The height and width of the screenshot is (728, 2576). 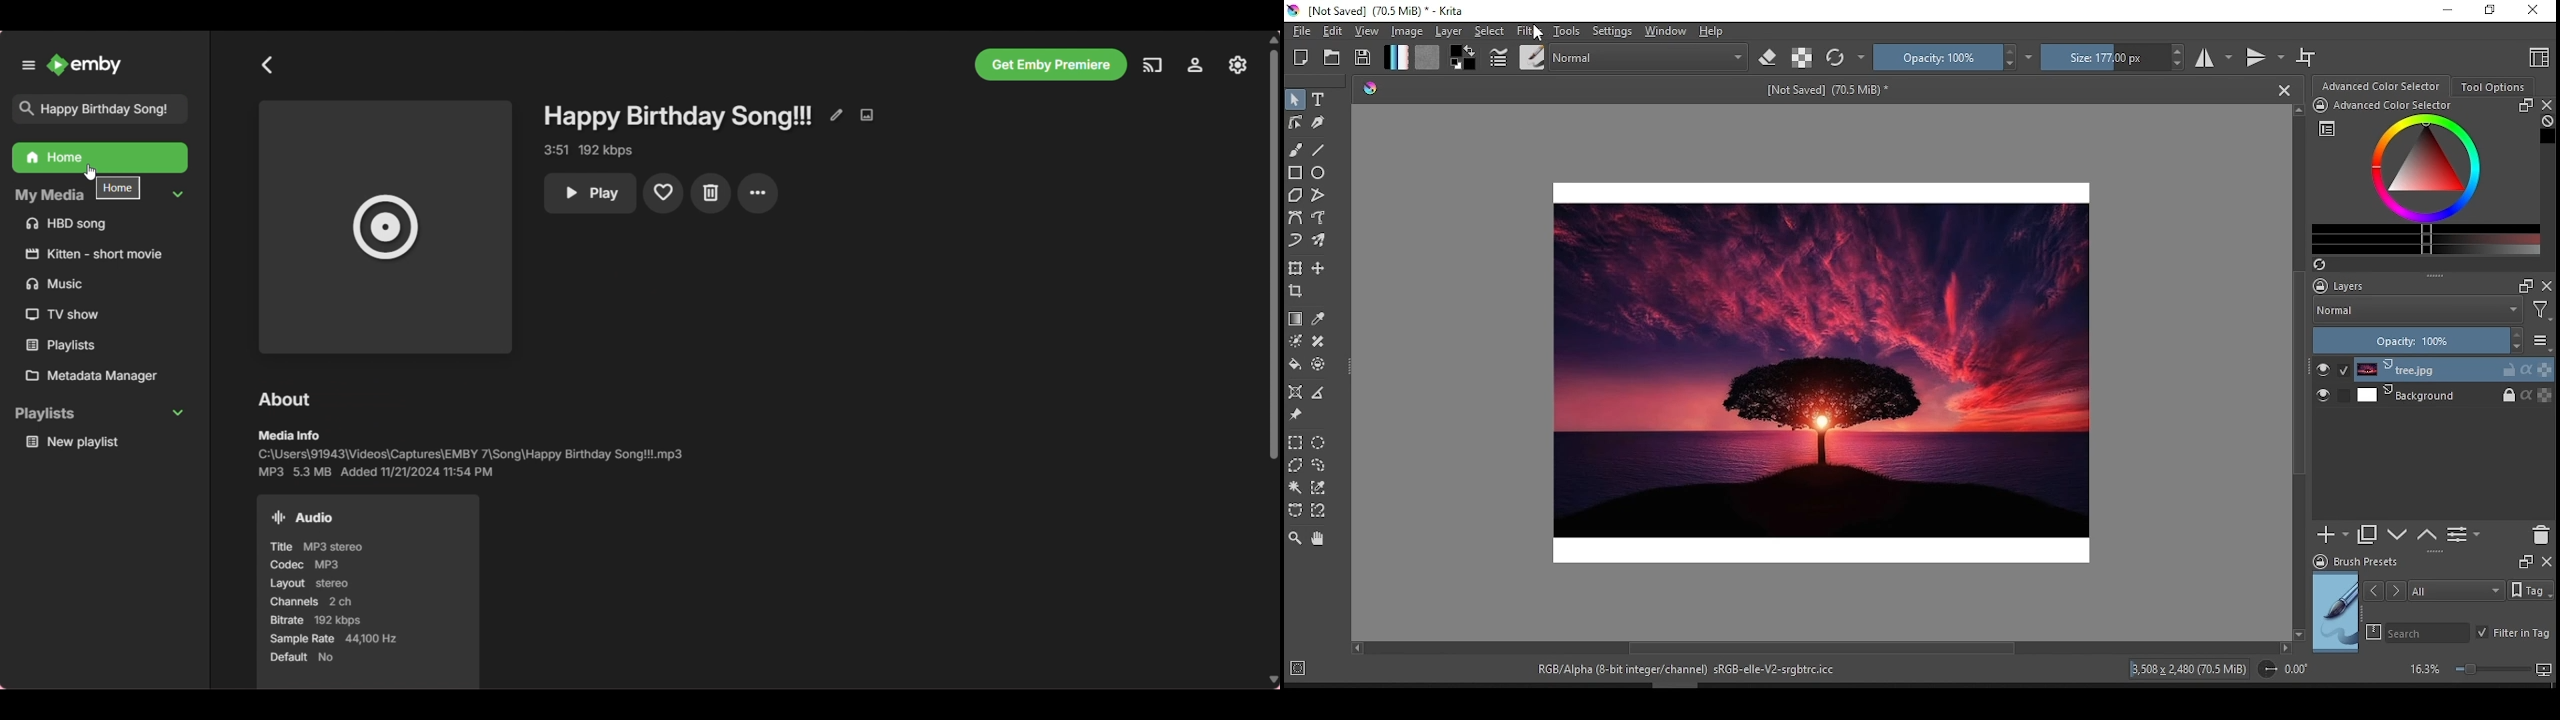 What do you see at coordinates (266, 65) in the screenshot?
I see `Go back` at bounding box center [266, 65].